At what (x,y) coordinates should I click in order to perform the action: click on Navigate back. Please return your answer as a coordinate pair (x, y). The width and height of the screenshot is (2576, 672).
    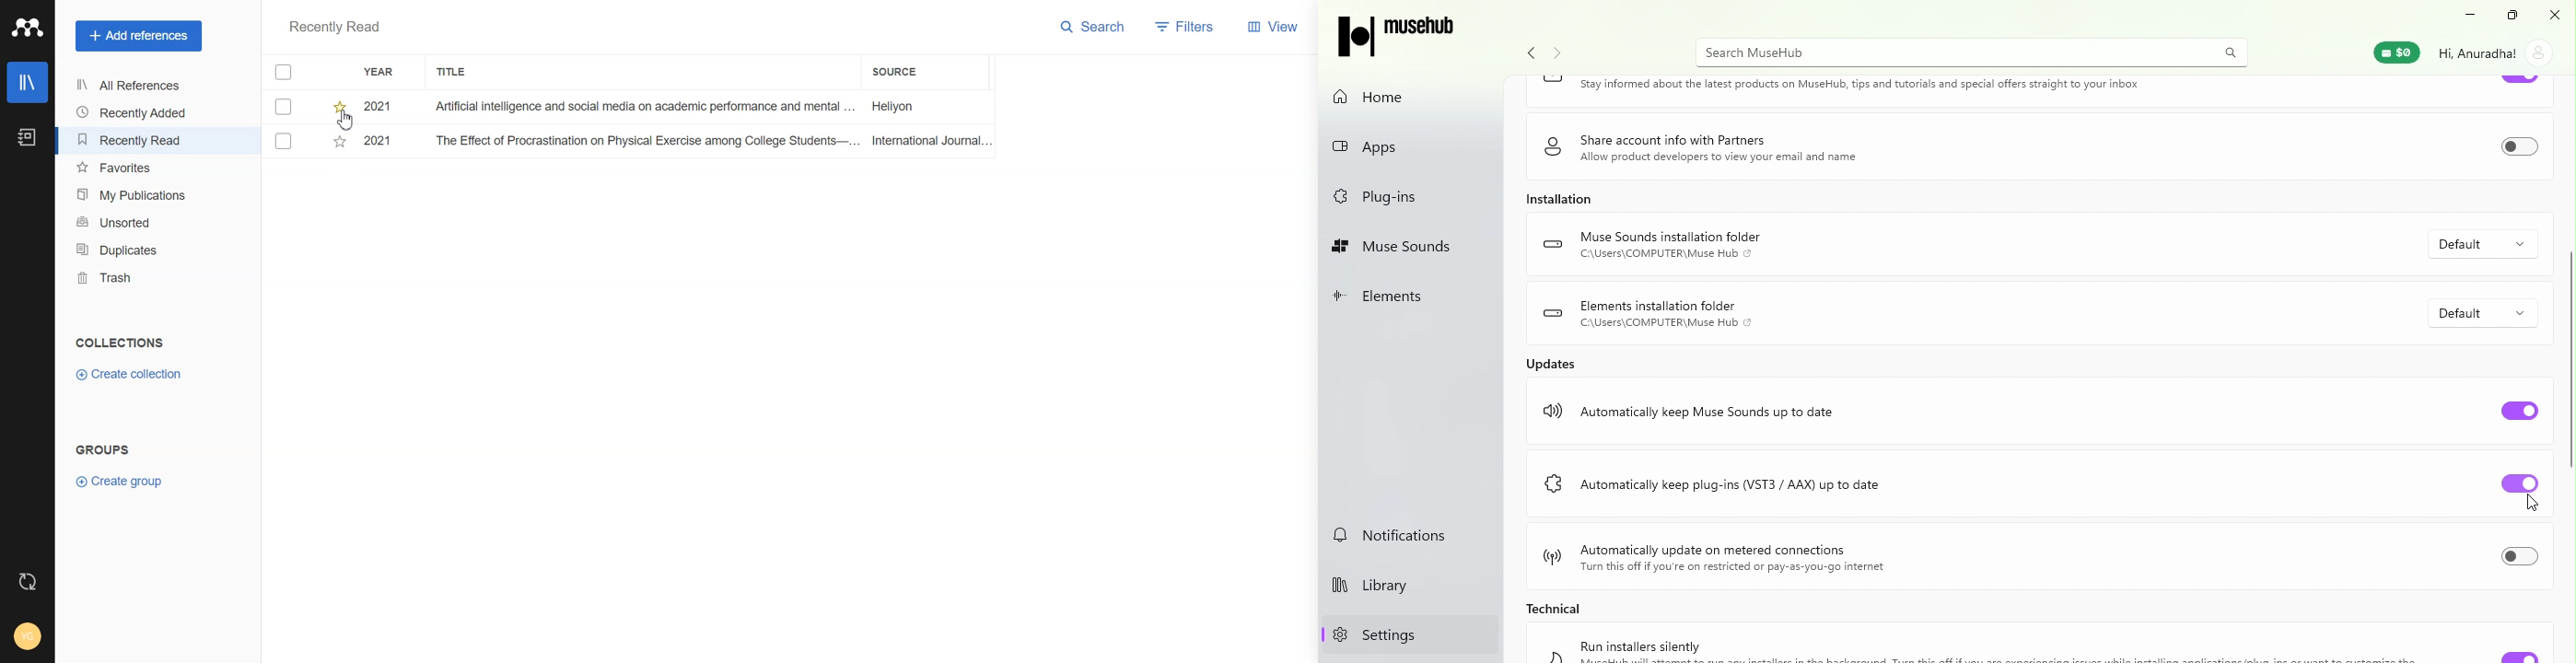
    Looking at the image, I should click on (1530, 53).